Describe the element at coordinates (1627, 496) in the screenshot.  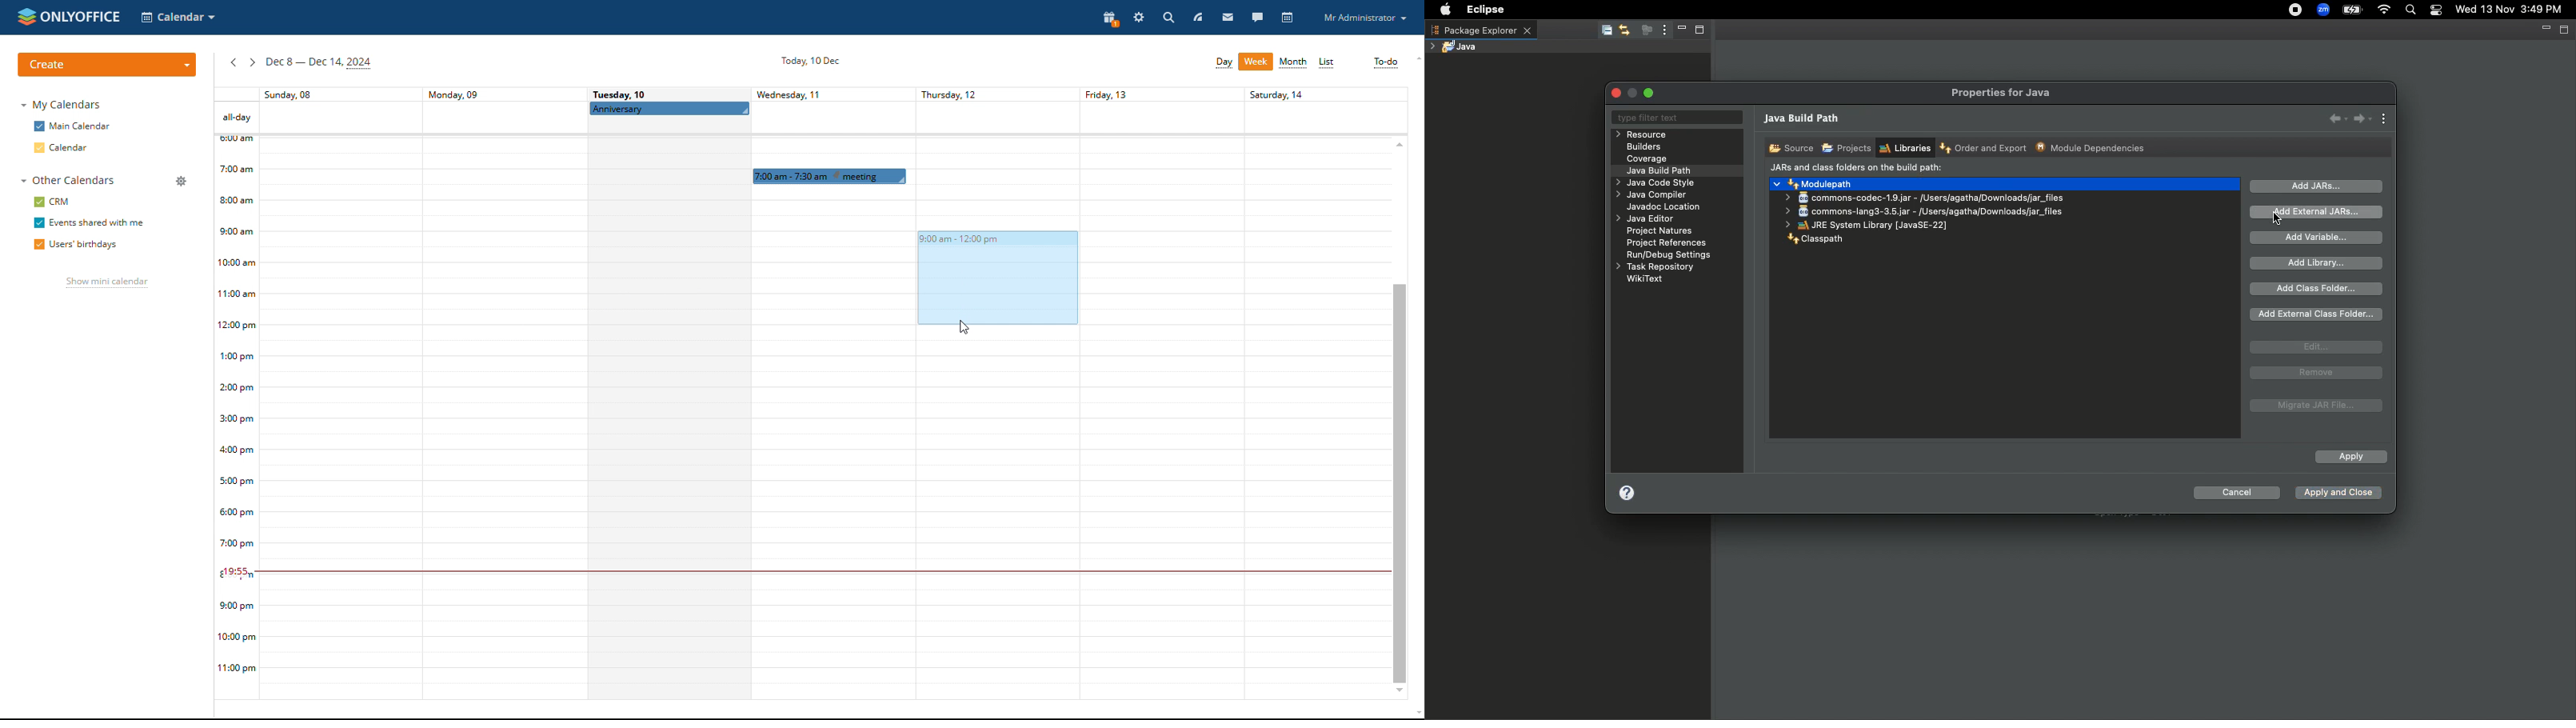
I see `Help` at that location.